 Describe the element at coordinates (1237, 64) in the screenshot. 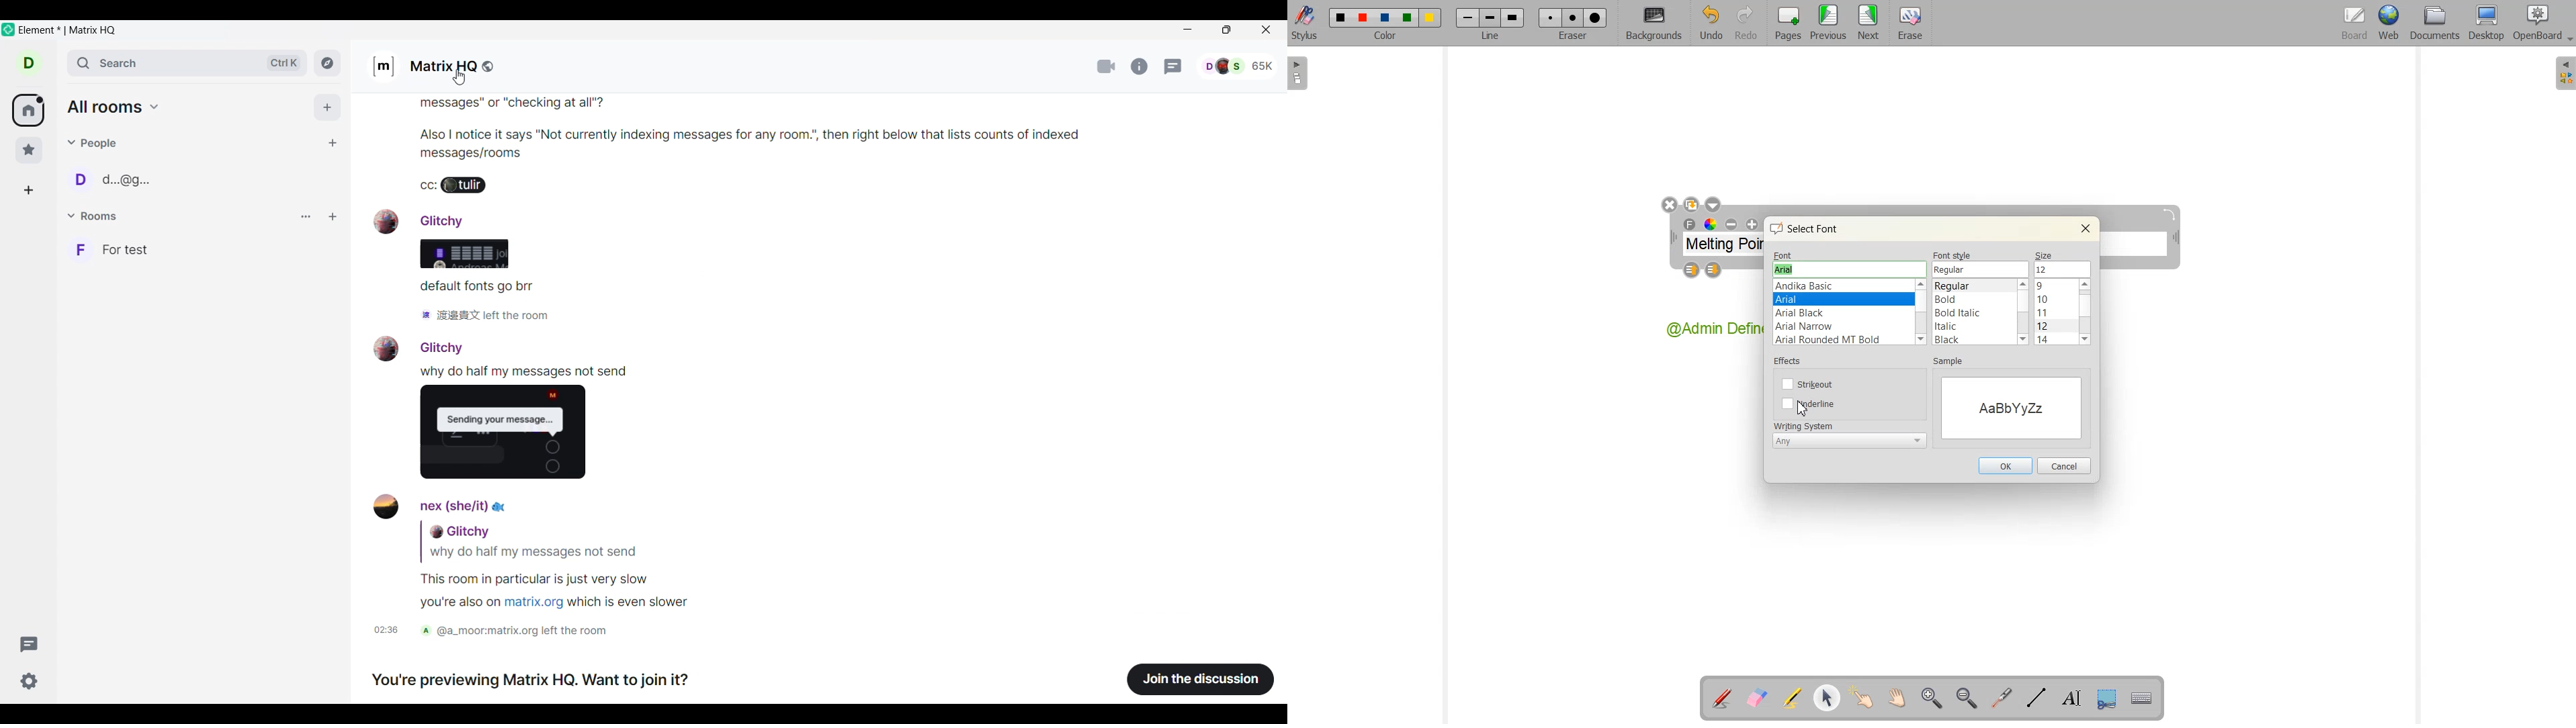

I see `number of people in the room` at that location.